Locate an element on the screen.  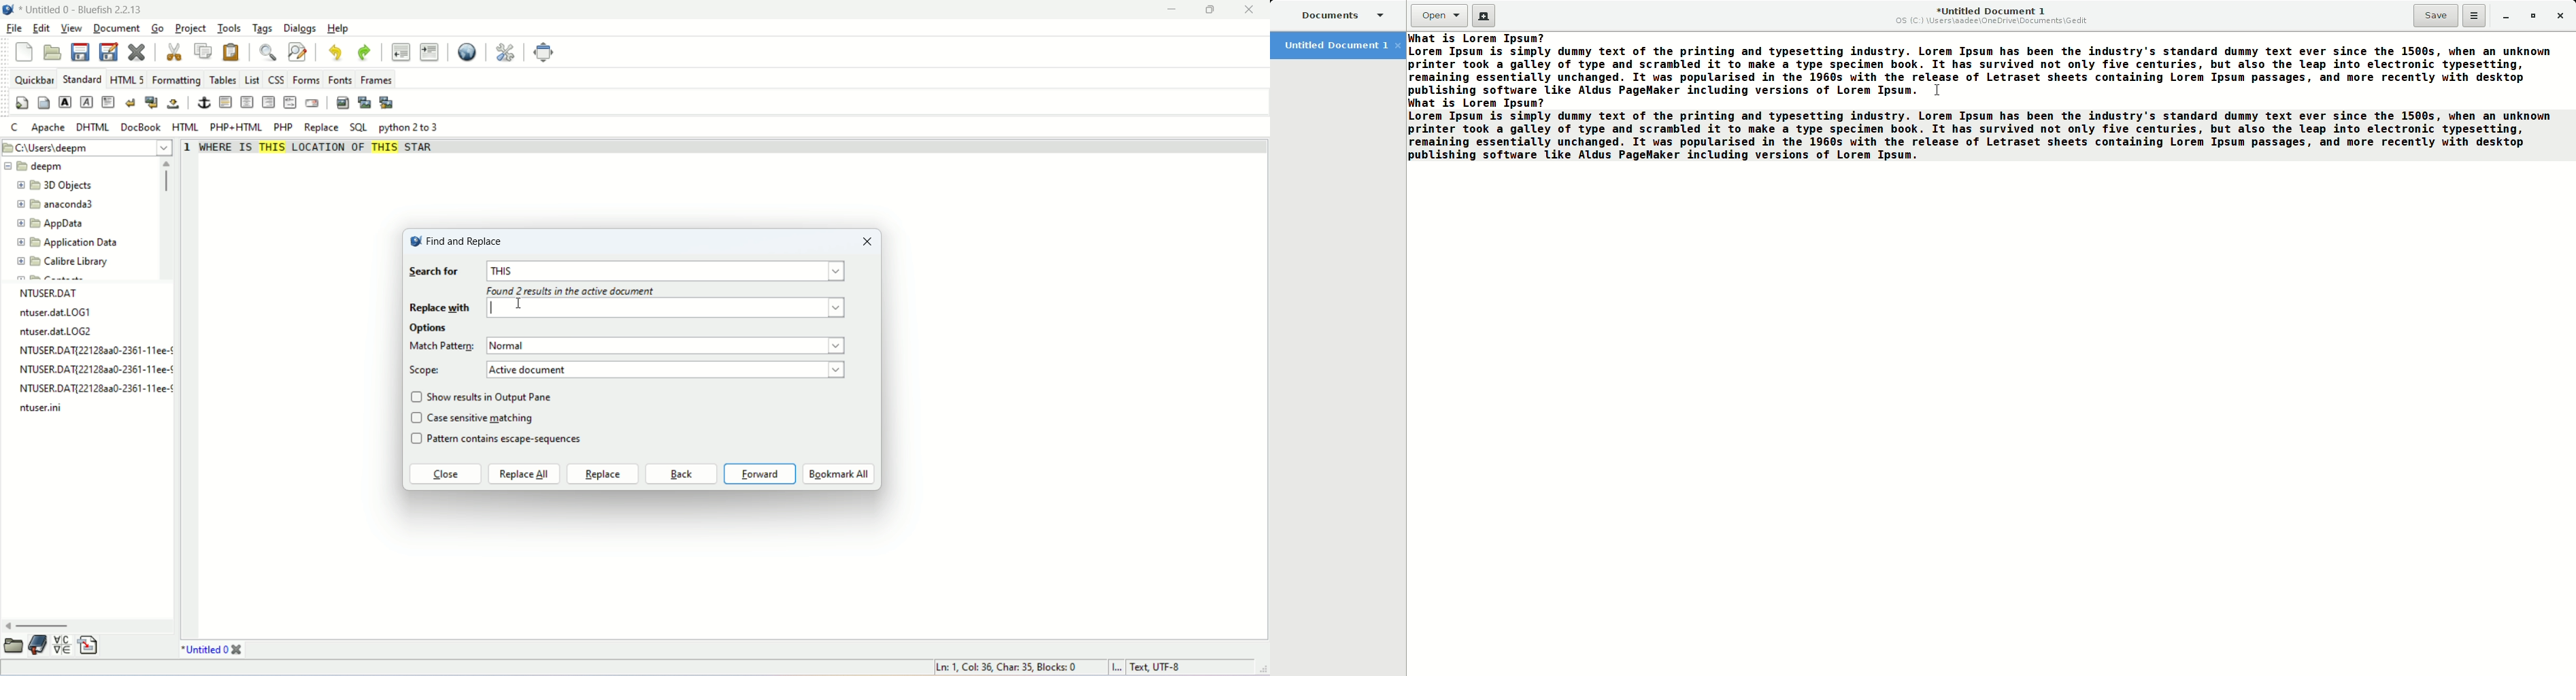
insert thumbnail is located at coordinates (366, 104).